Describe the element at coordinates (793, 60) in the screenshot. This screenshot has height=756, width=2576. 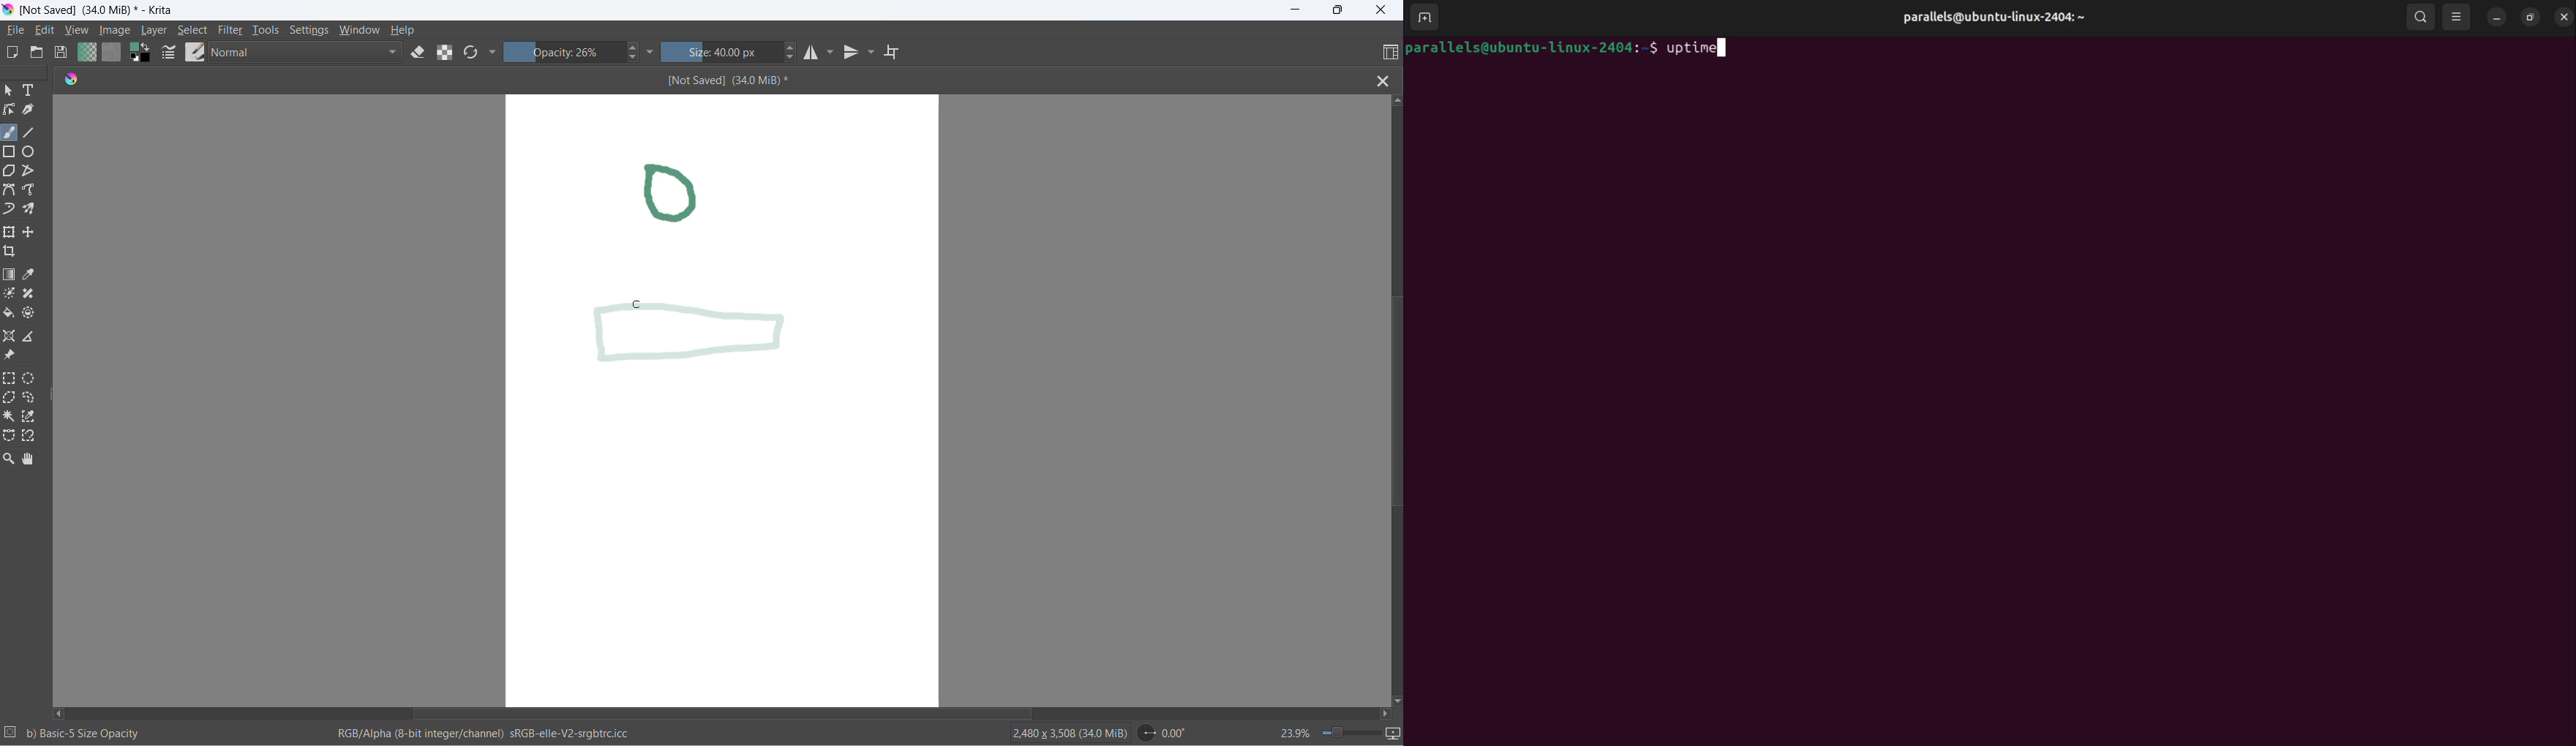
I see `size decrease button` at that location.